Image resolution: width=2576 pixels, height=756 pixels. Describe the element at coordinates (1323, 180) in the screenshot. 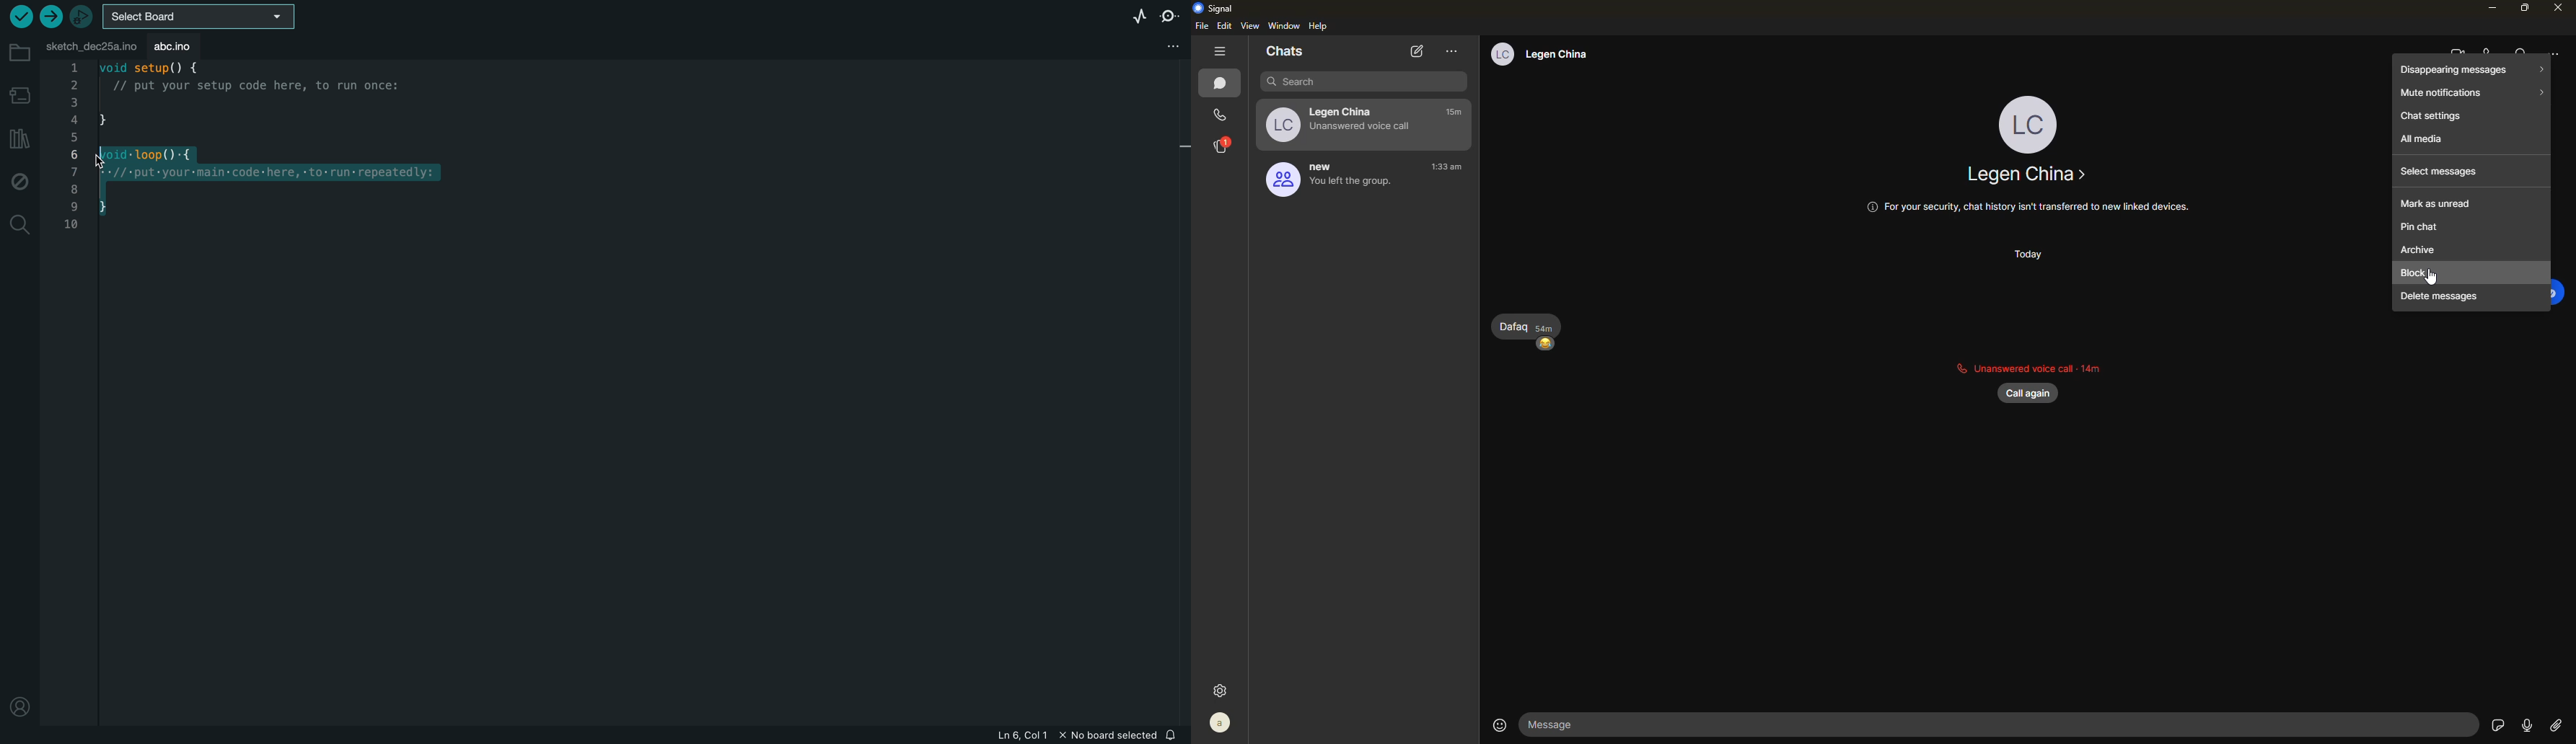

I see `new
You left the group.` at that location.